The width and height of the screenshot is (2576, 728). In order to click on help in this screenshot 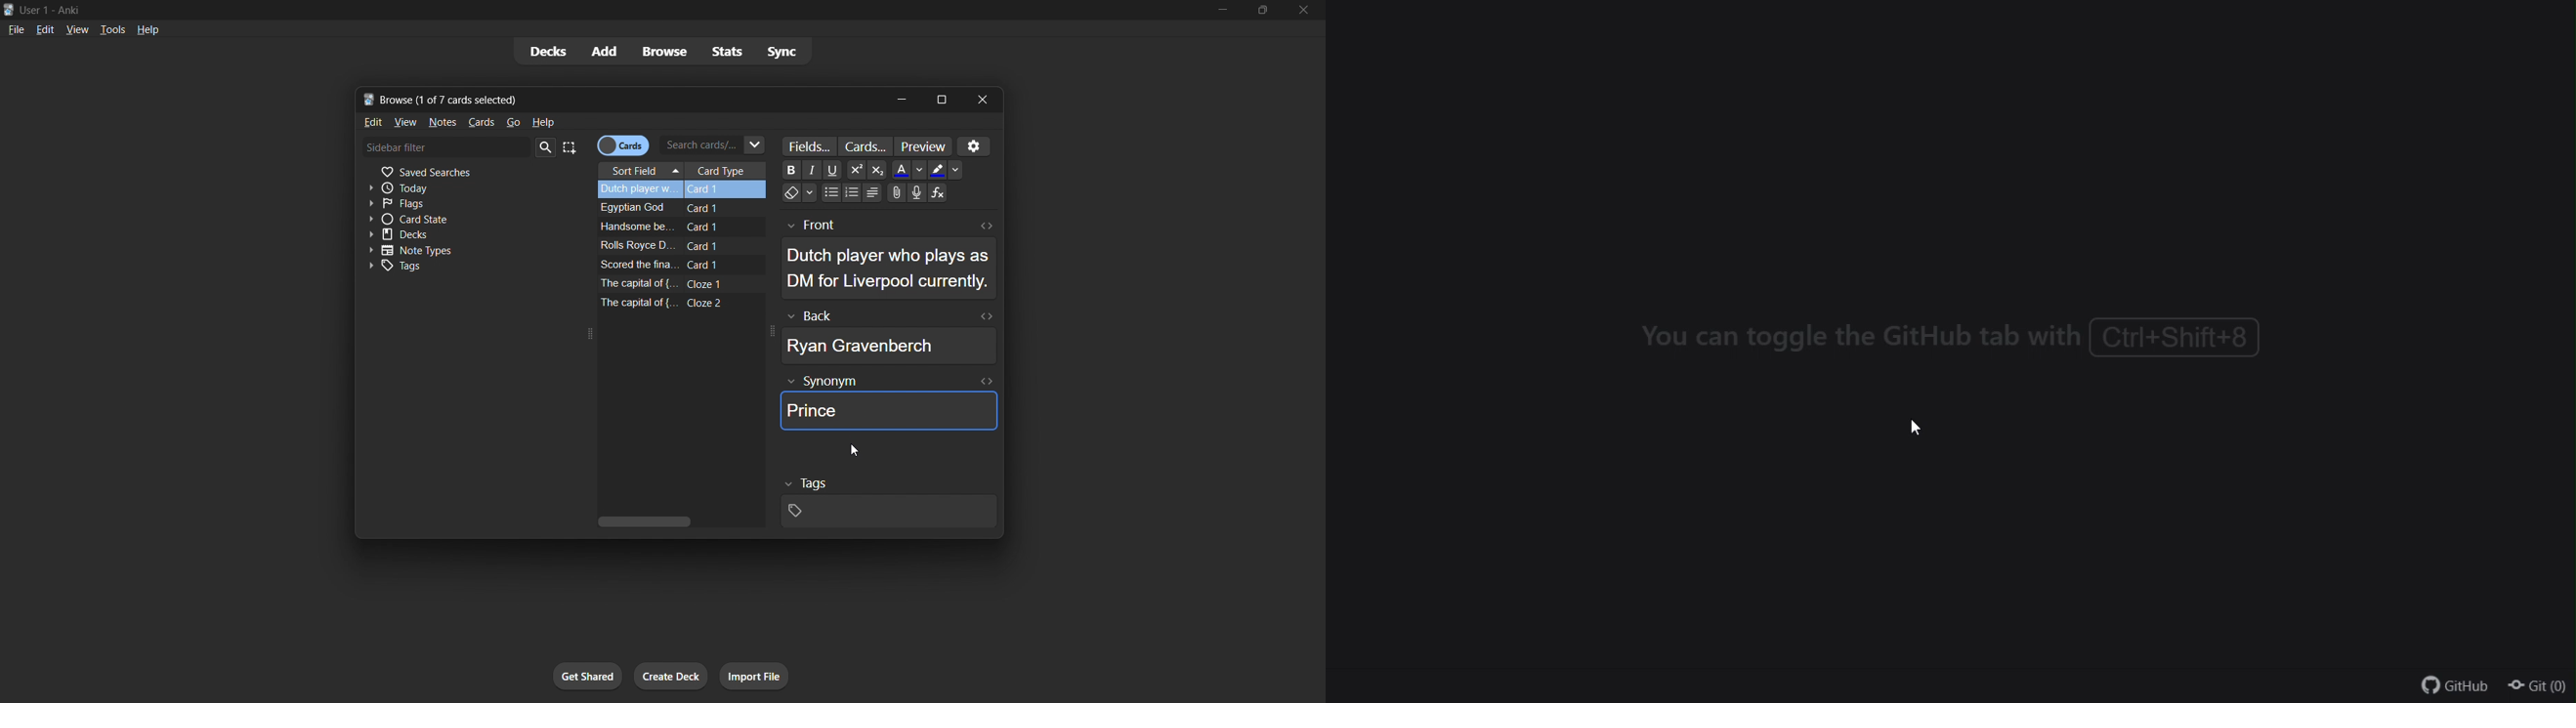, I will do `click(146, 27)`.